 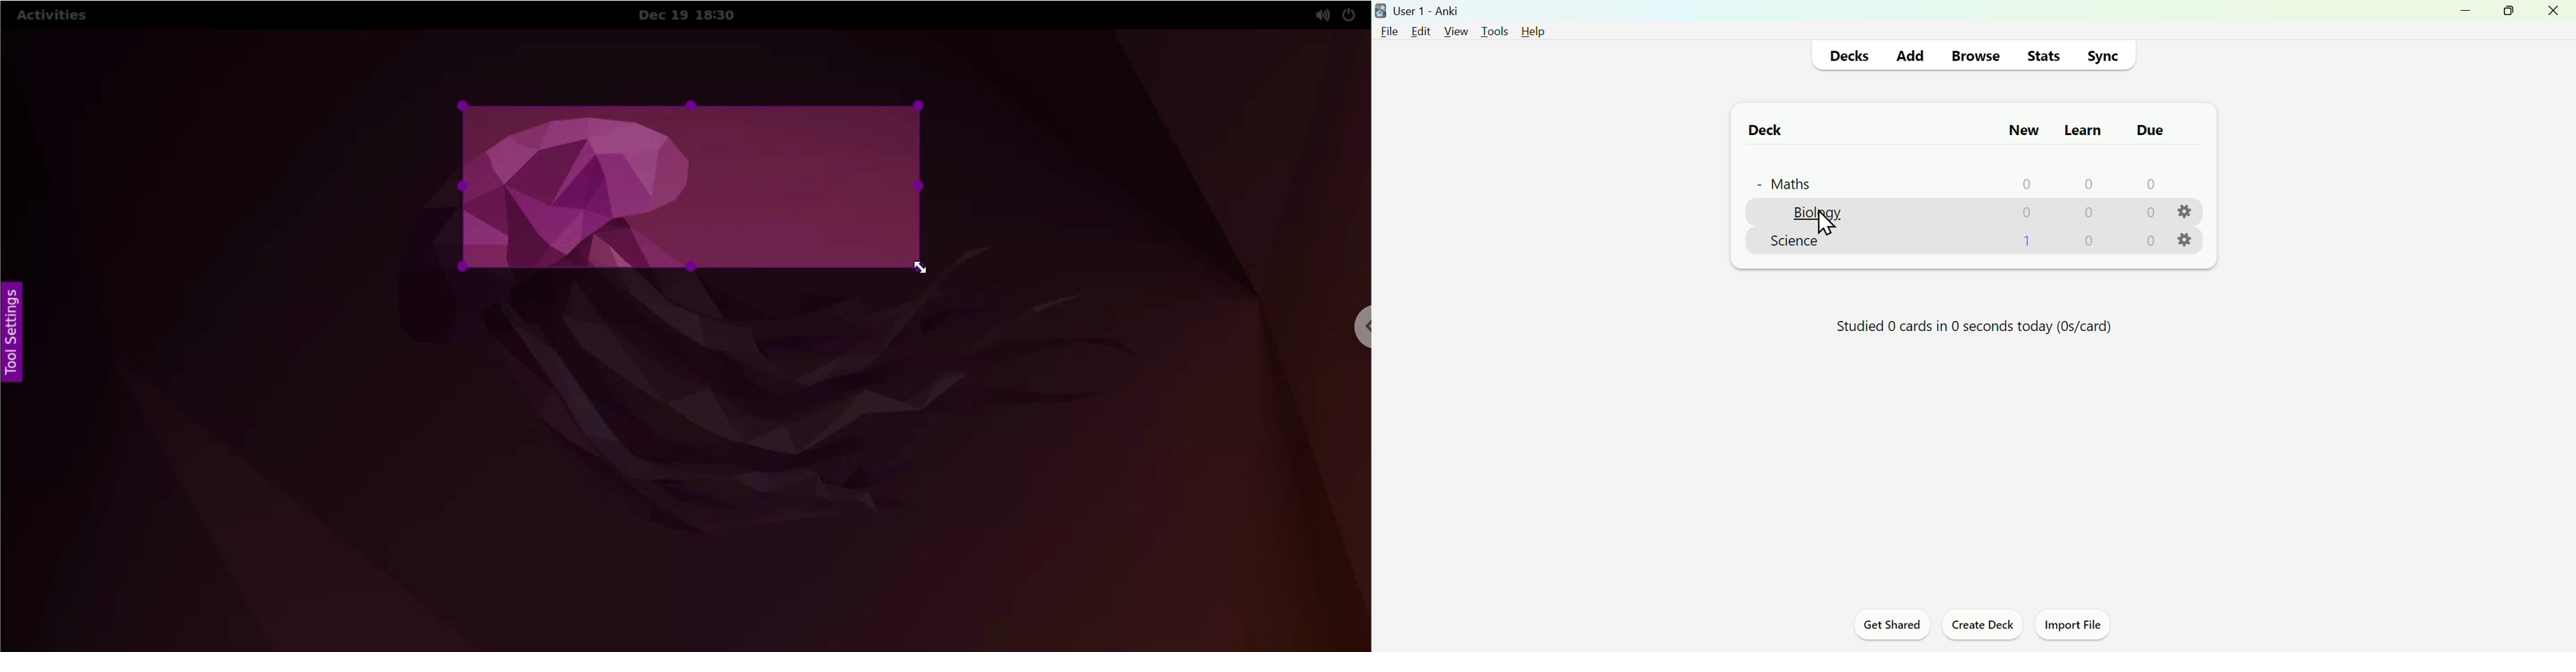 What do you see at coordinates (2088, 215) in the screenshot?
I see `0` at bounding box center [2088, 215].